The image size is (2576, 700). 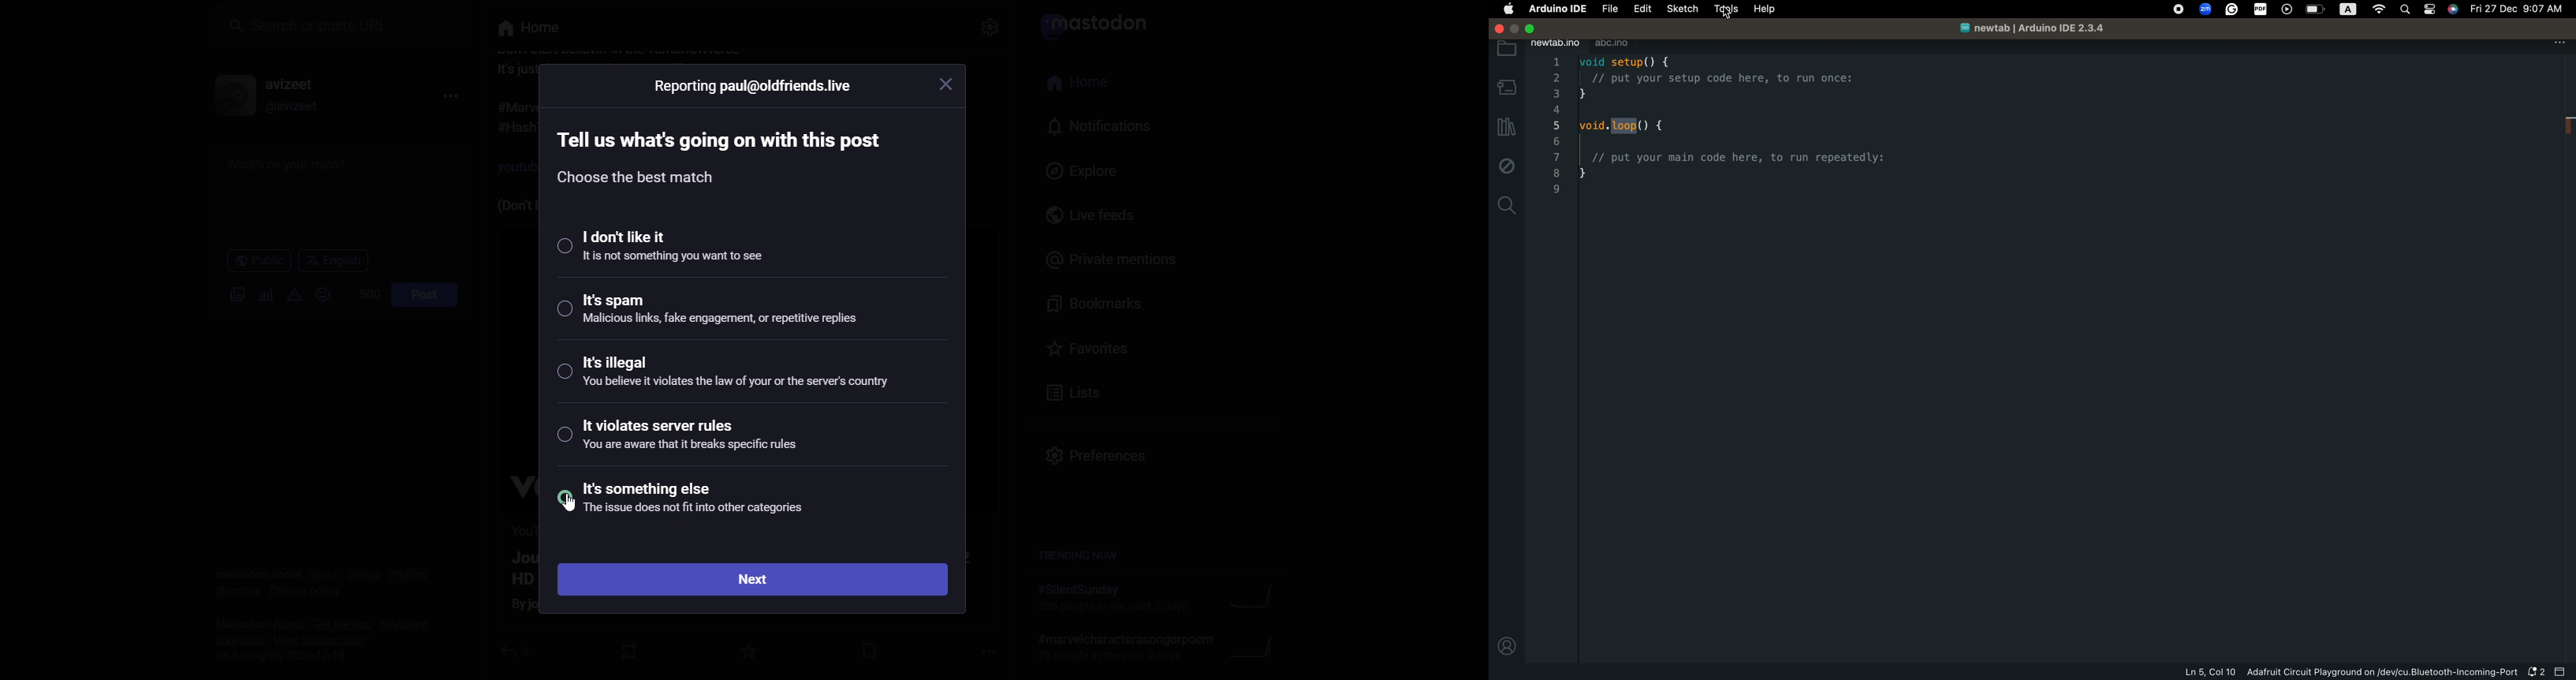 What do you see at coordinates (1086, 347) in the screenshot?
I see `favorites` at bounding box center [1086, 347].